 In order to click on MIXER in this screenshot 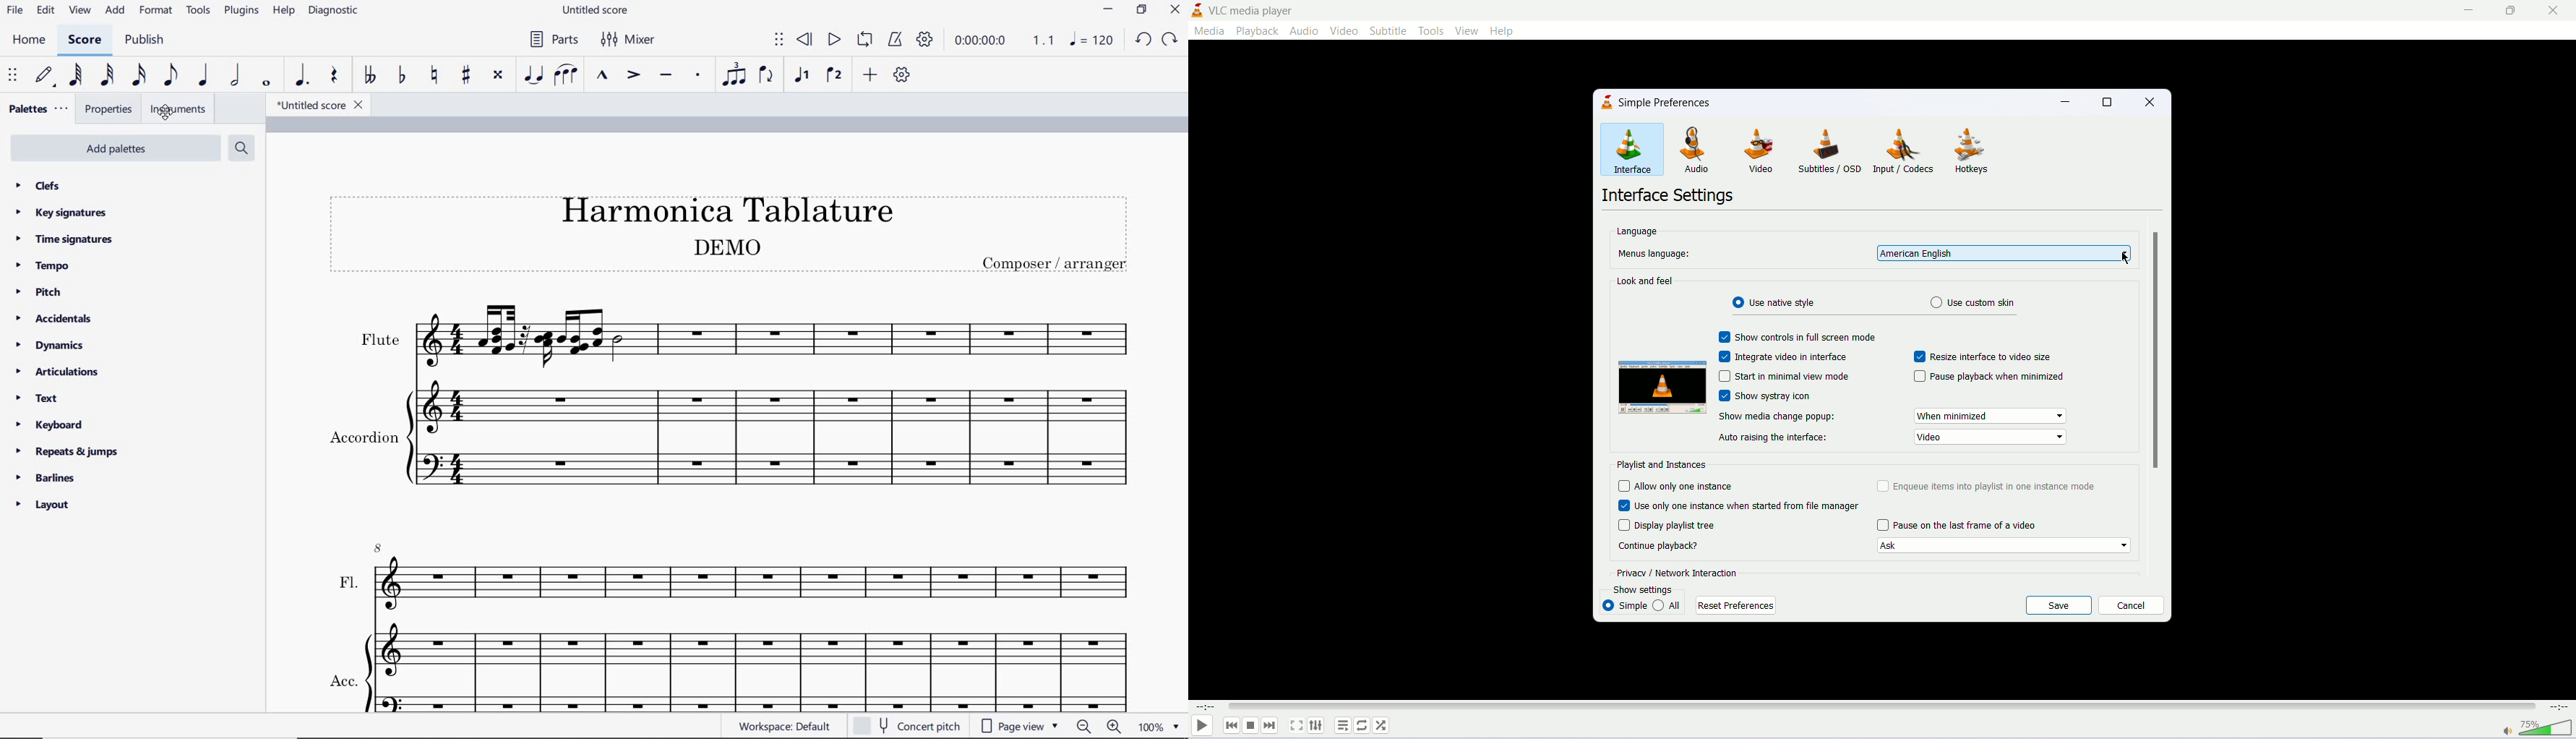, I will do `click(627, 40)`.